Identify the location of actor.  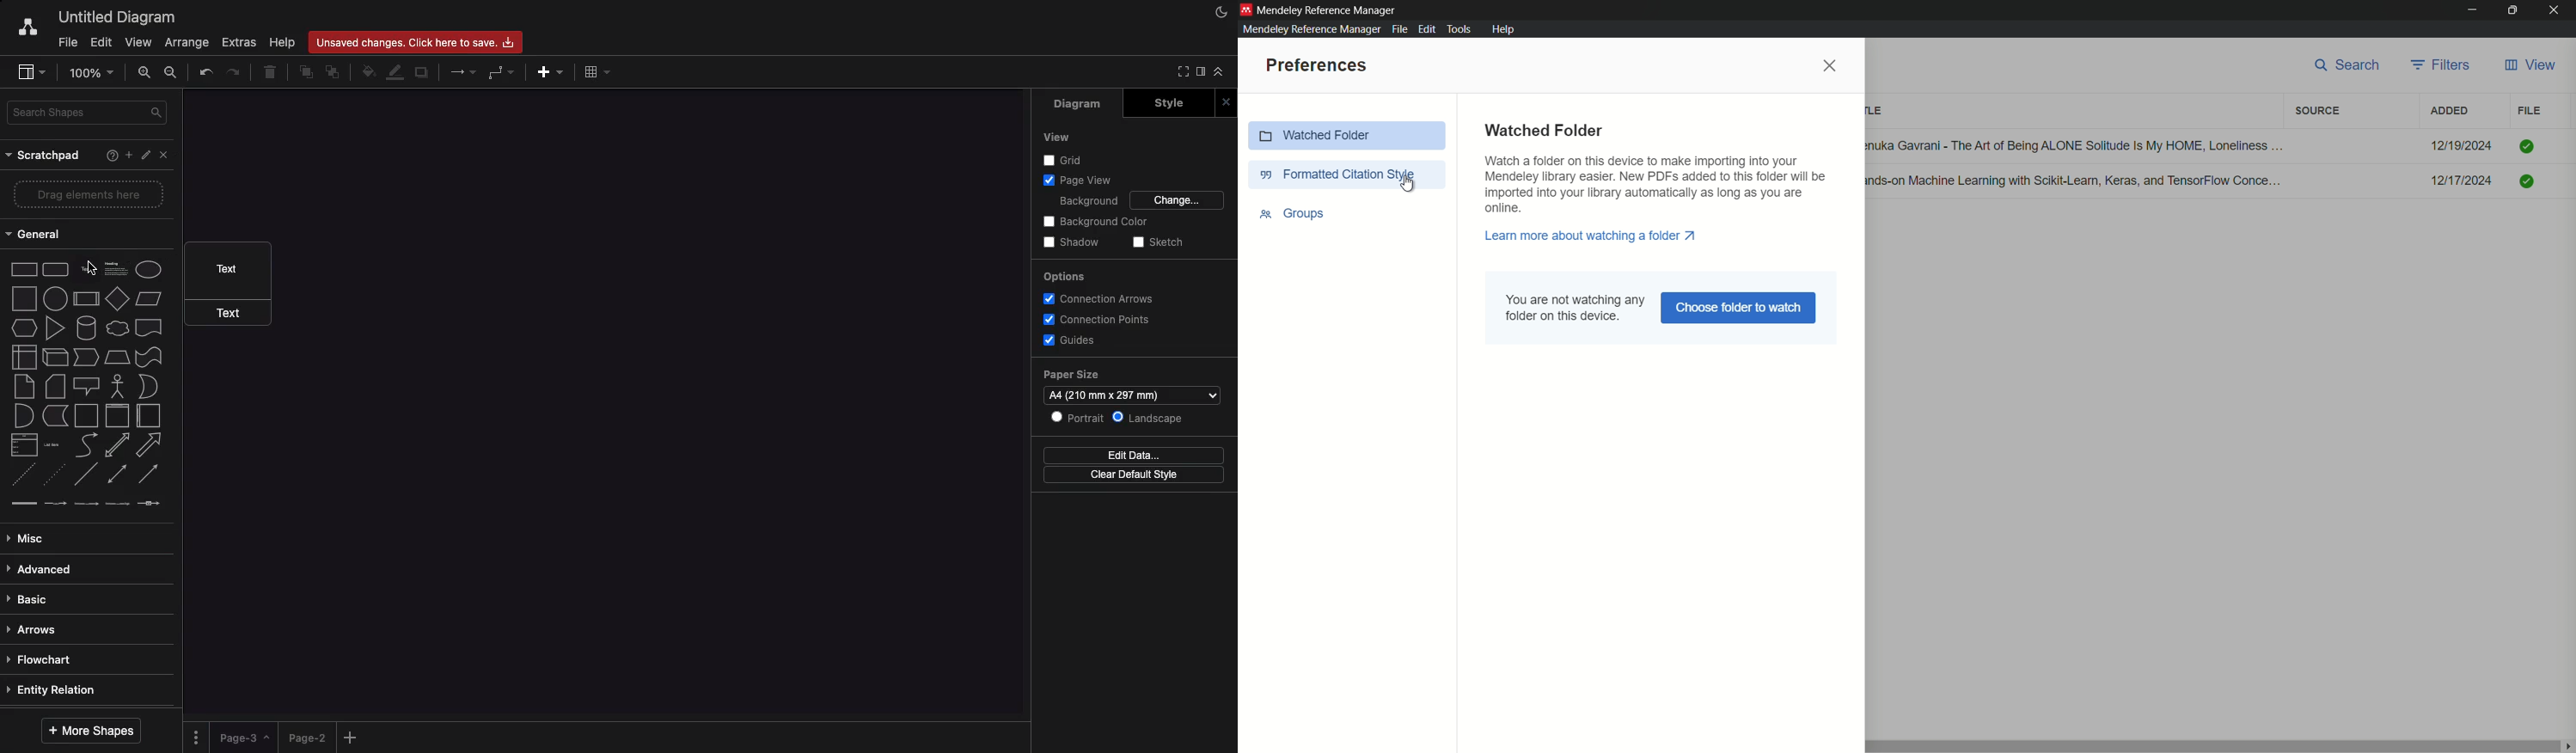
(116, 387).